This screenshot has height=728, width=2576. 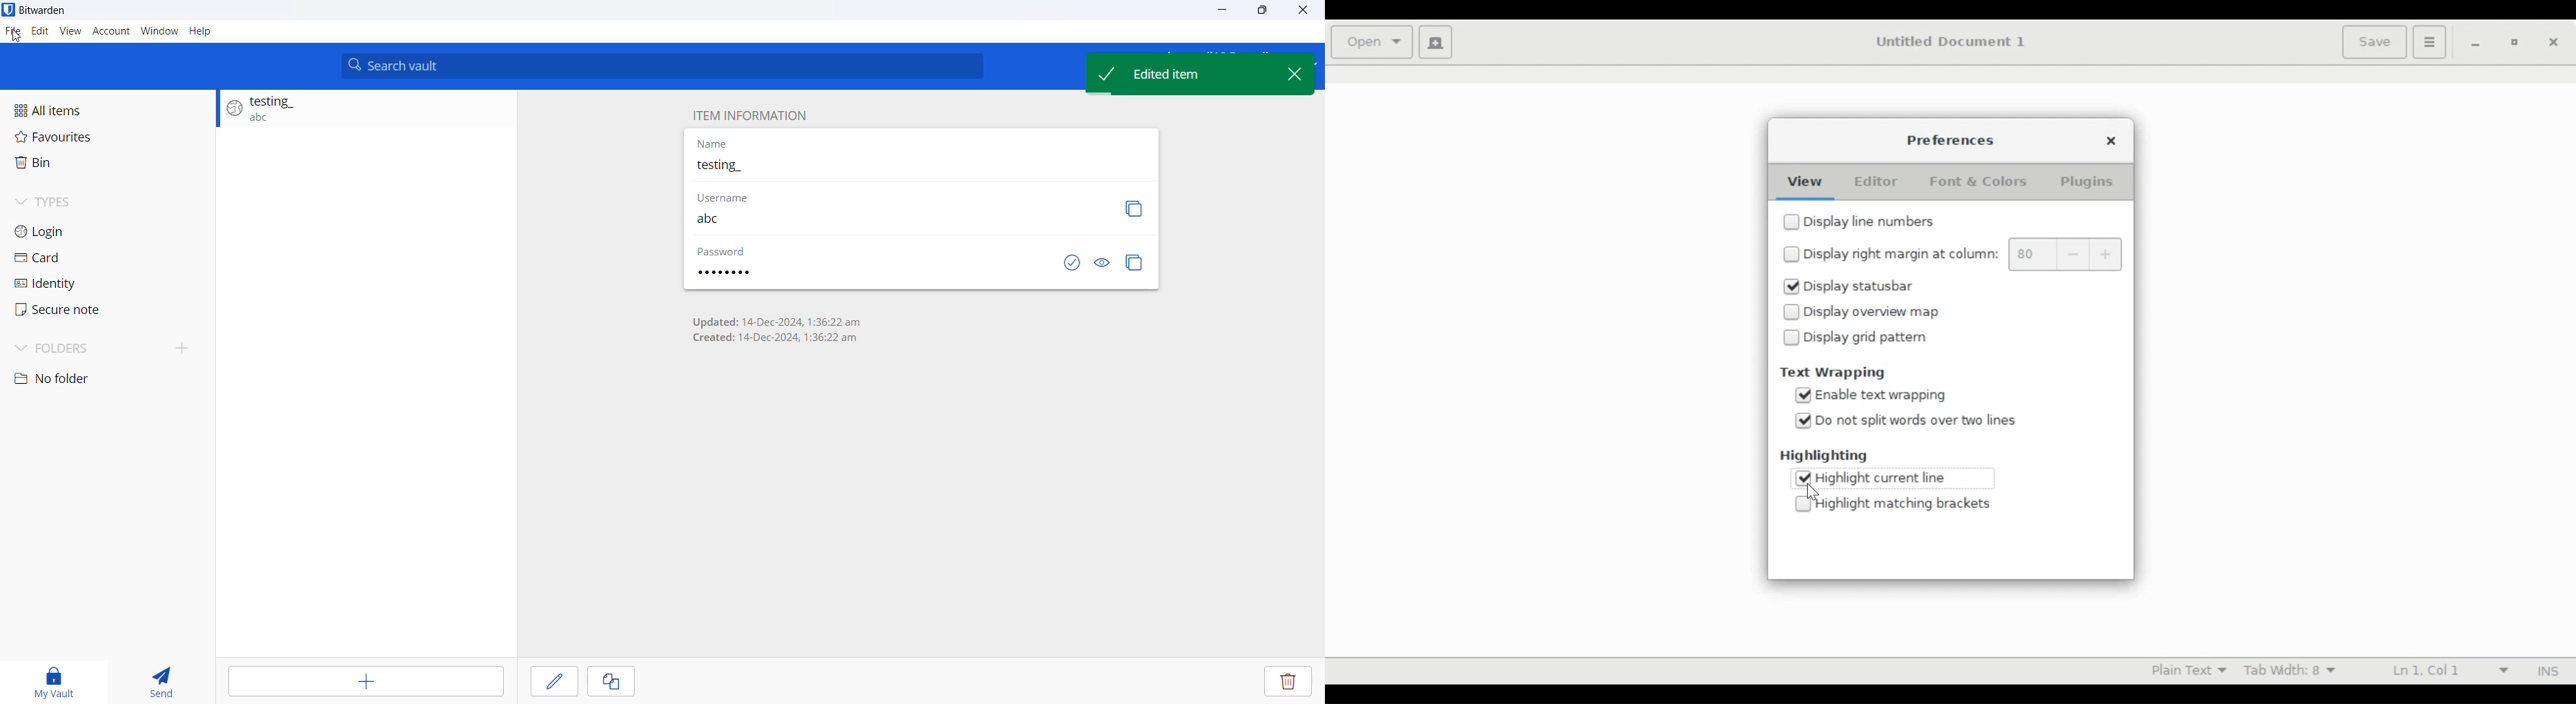 What do you see at coordinates (1950, 140) in the screenshot?
I see `Preferences` at bounding box center [1950, 140].